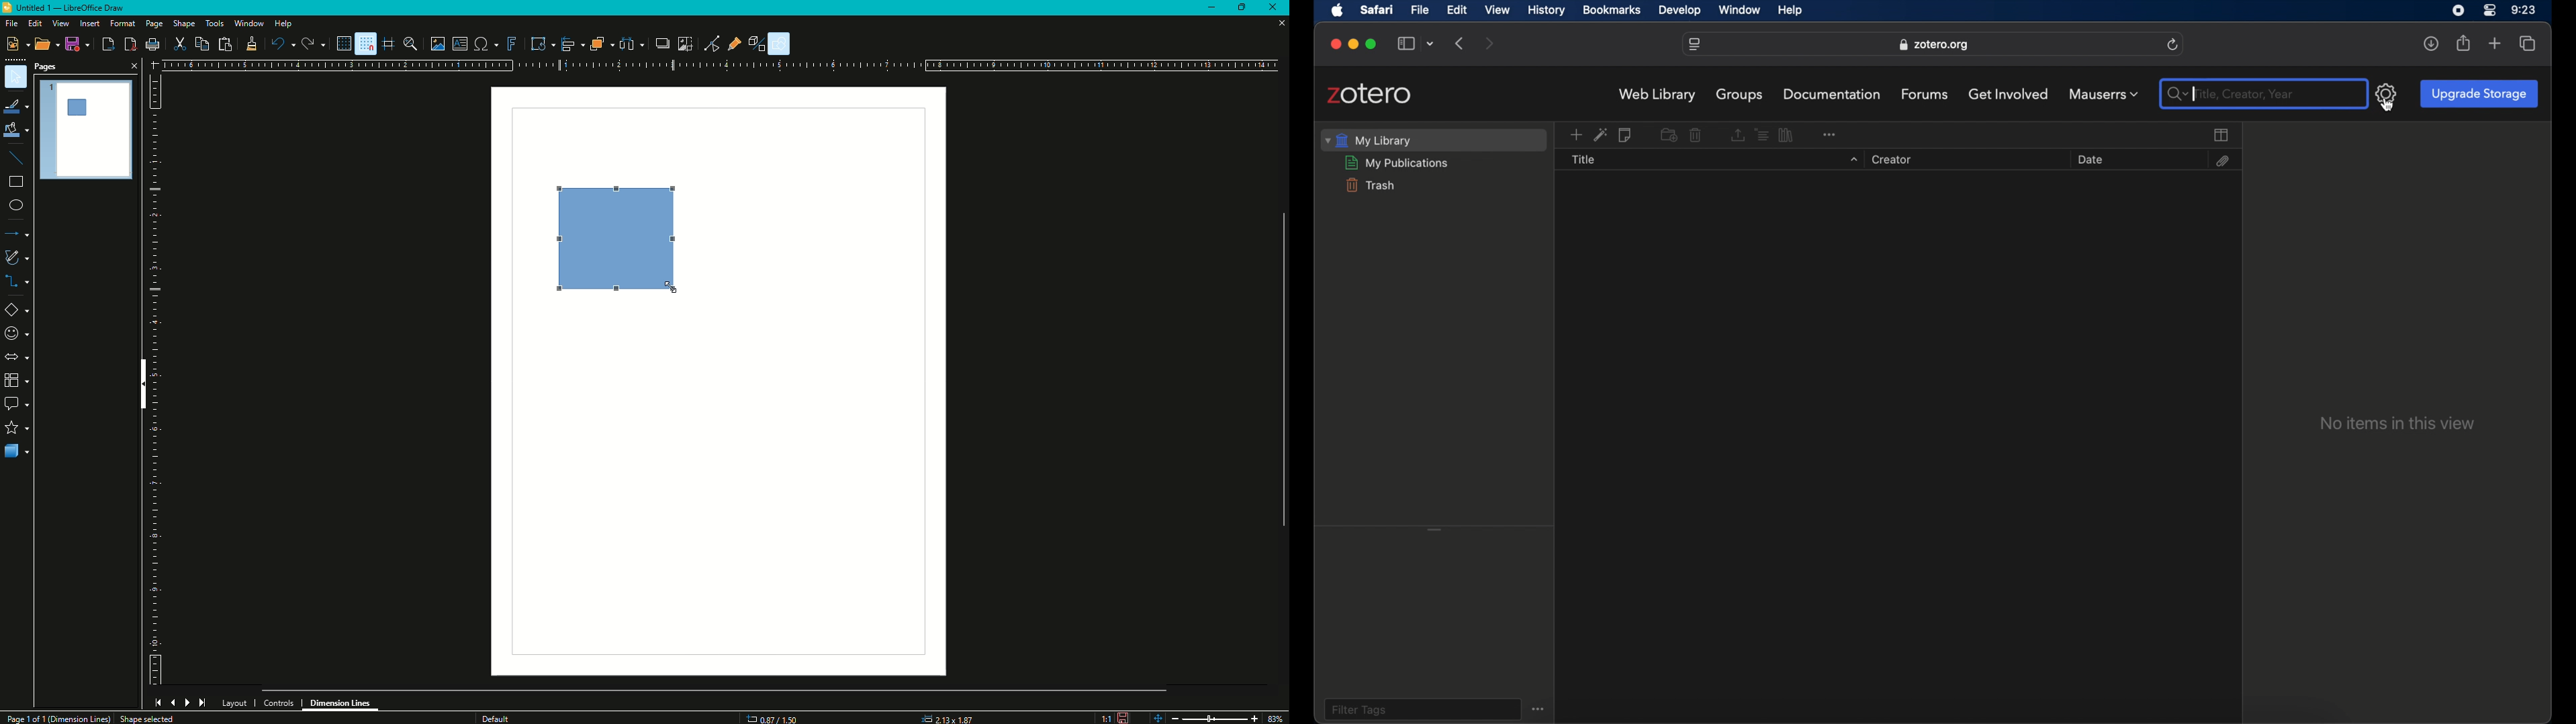 Image resolution: width=2576 pixels, height=728 pixels. Describe the element at coordinates (251, 44) in the screenshot. I see `Clone Formatting` at that location.